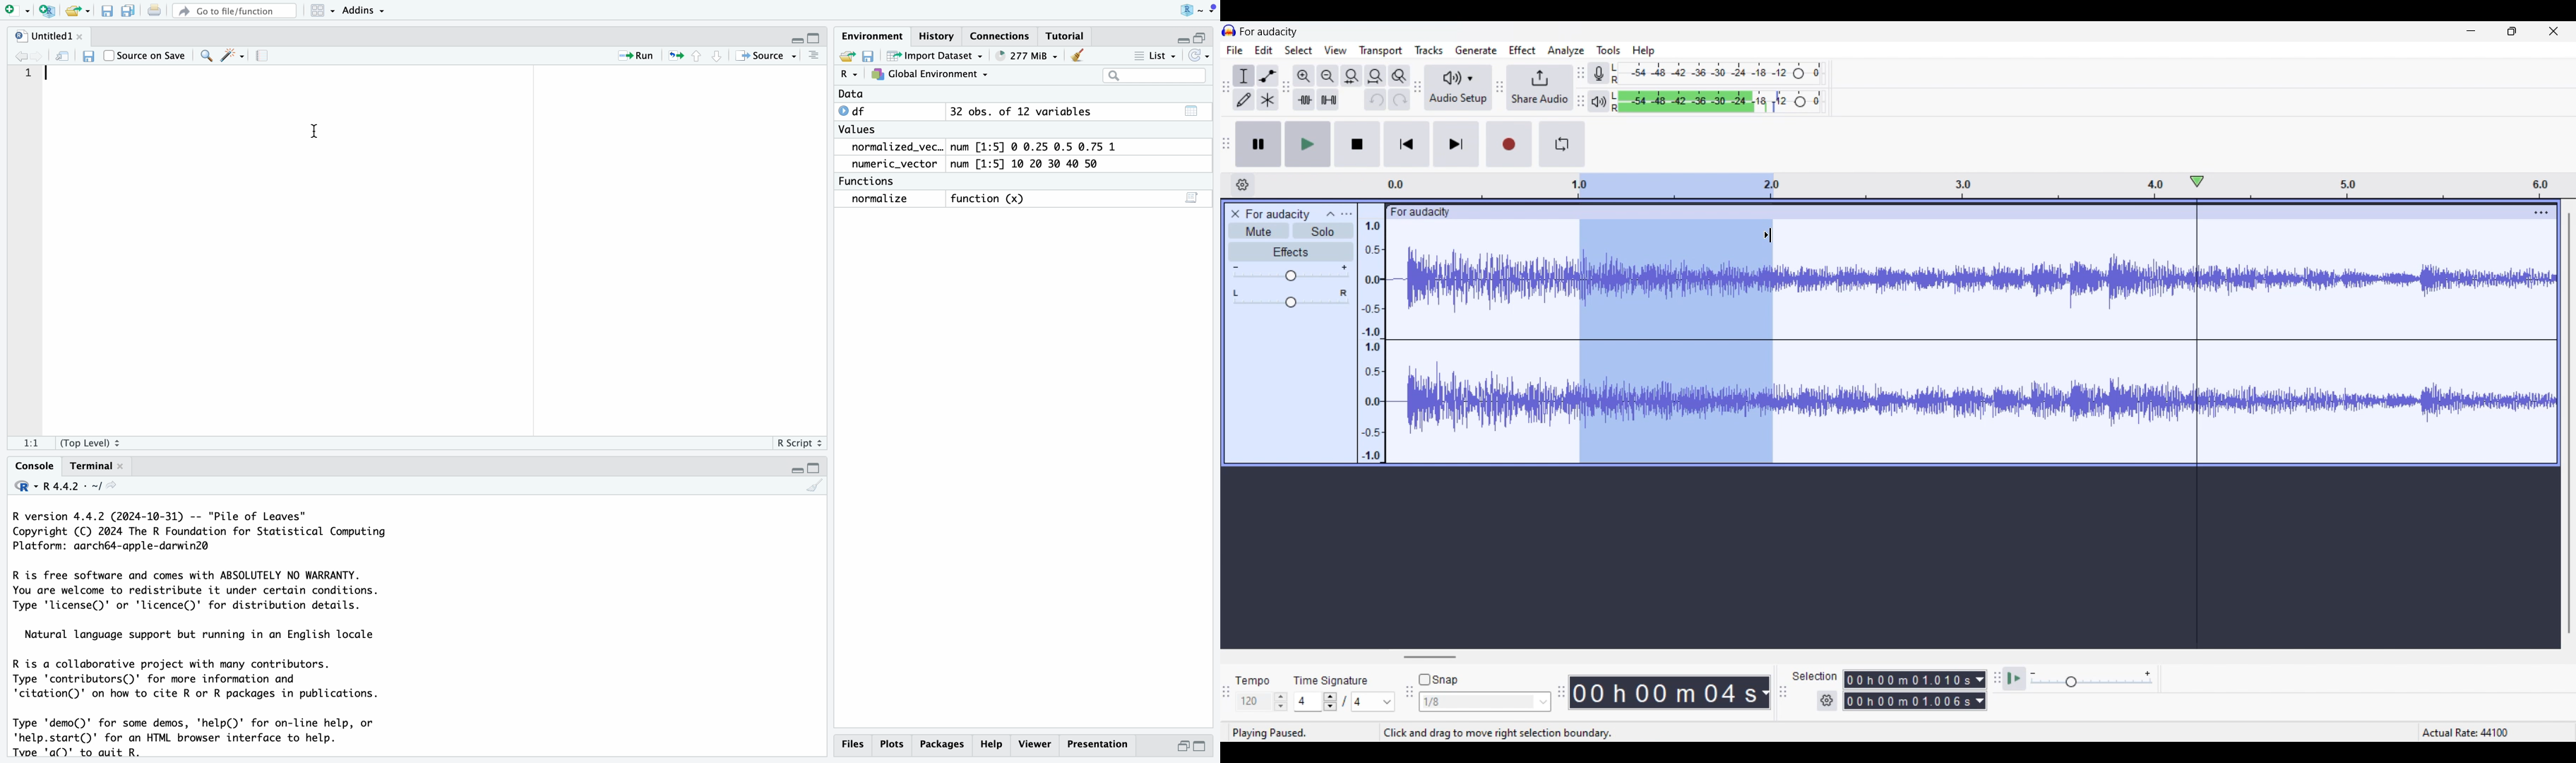 The width and height of the screenshot is (2576, 784). Describe the element at coordinates (316, 127) in the screenshot. I see `CURSOR` at that location.